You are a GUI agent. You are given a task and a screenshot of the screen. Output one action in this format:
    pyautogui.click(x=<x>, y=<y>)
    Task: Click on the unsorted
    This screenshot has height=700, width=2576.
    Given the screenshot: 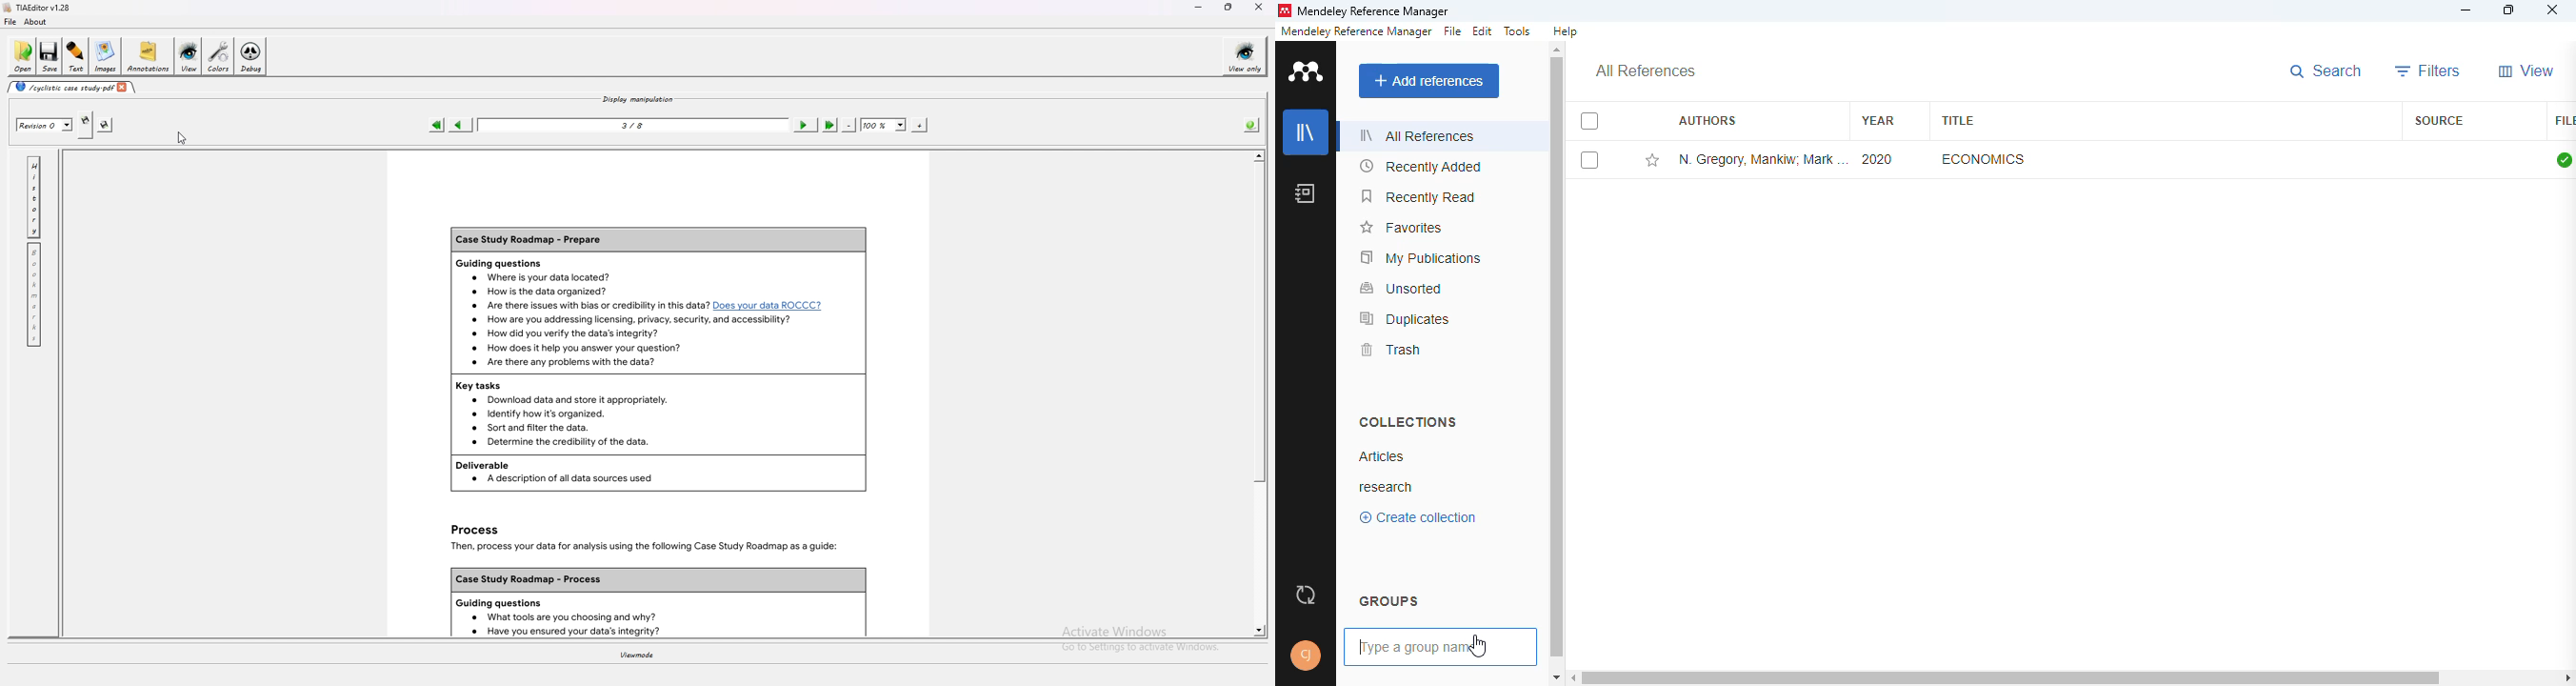 What is the action you would take?
    pyautogui.click(x=1400, y=288)
    